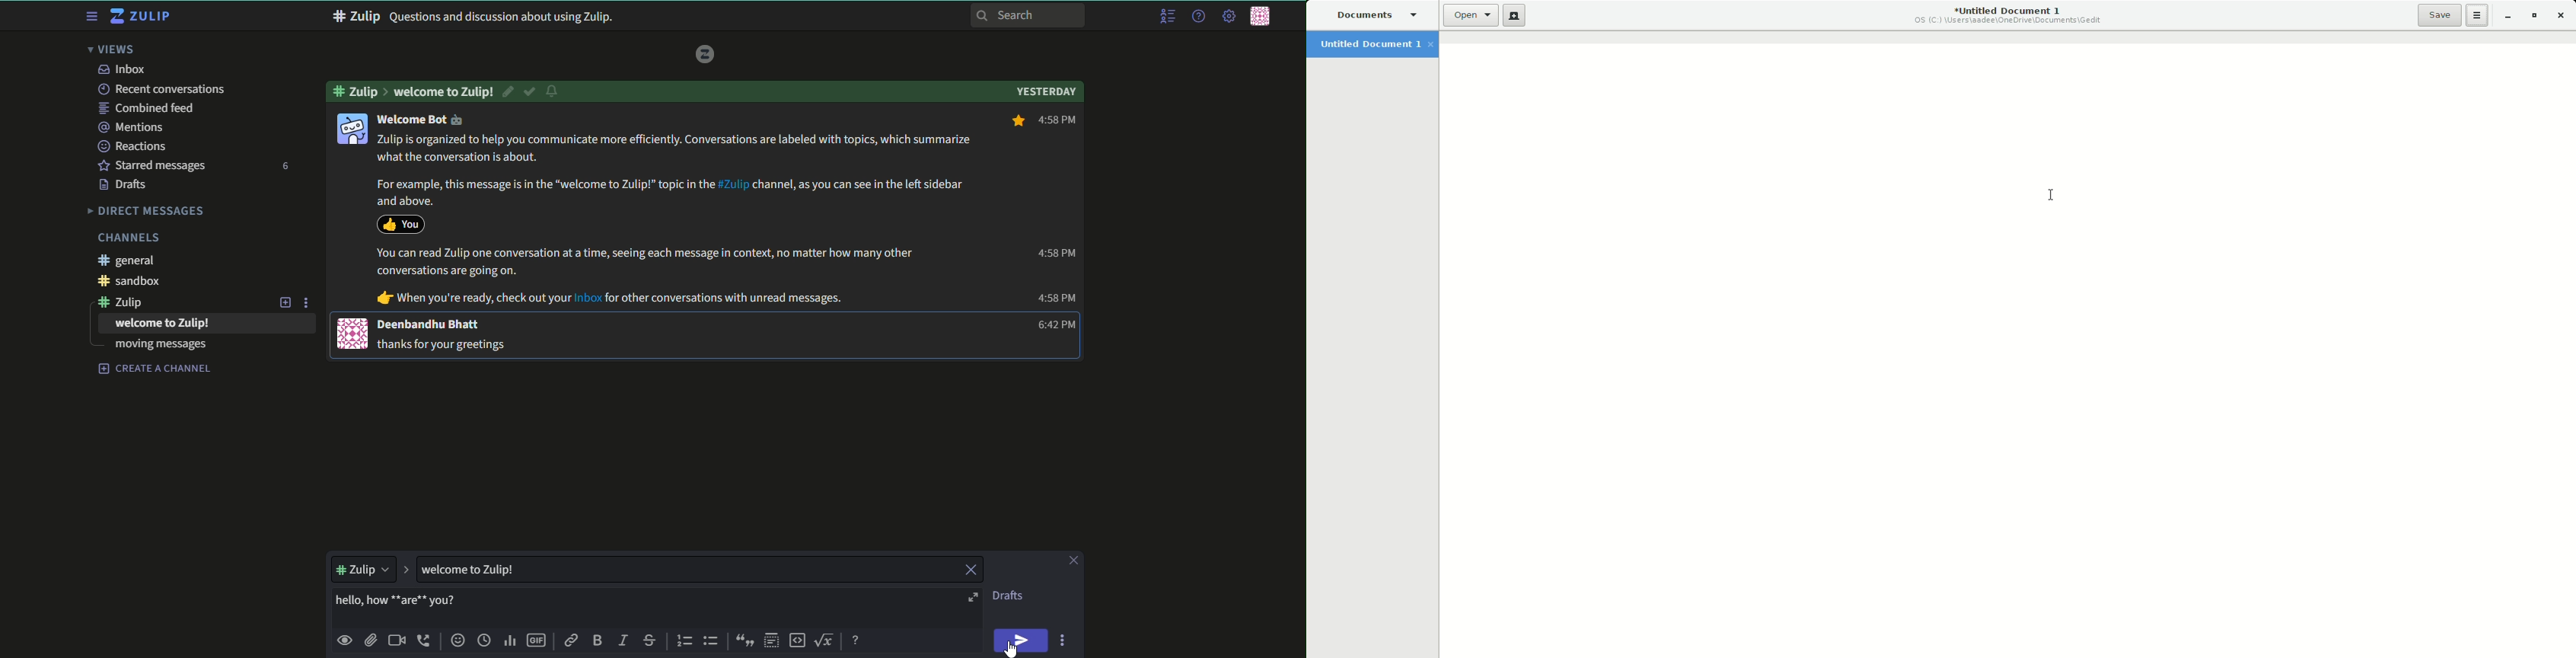 The width and height of the screenshot is (2576, 672). Describe the element at coordinates (401, 600) in the screenshot. I see `highlighted text` at that location.